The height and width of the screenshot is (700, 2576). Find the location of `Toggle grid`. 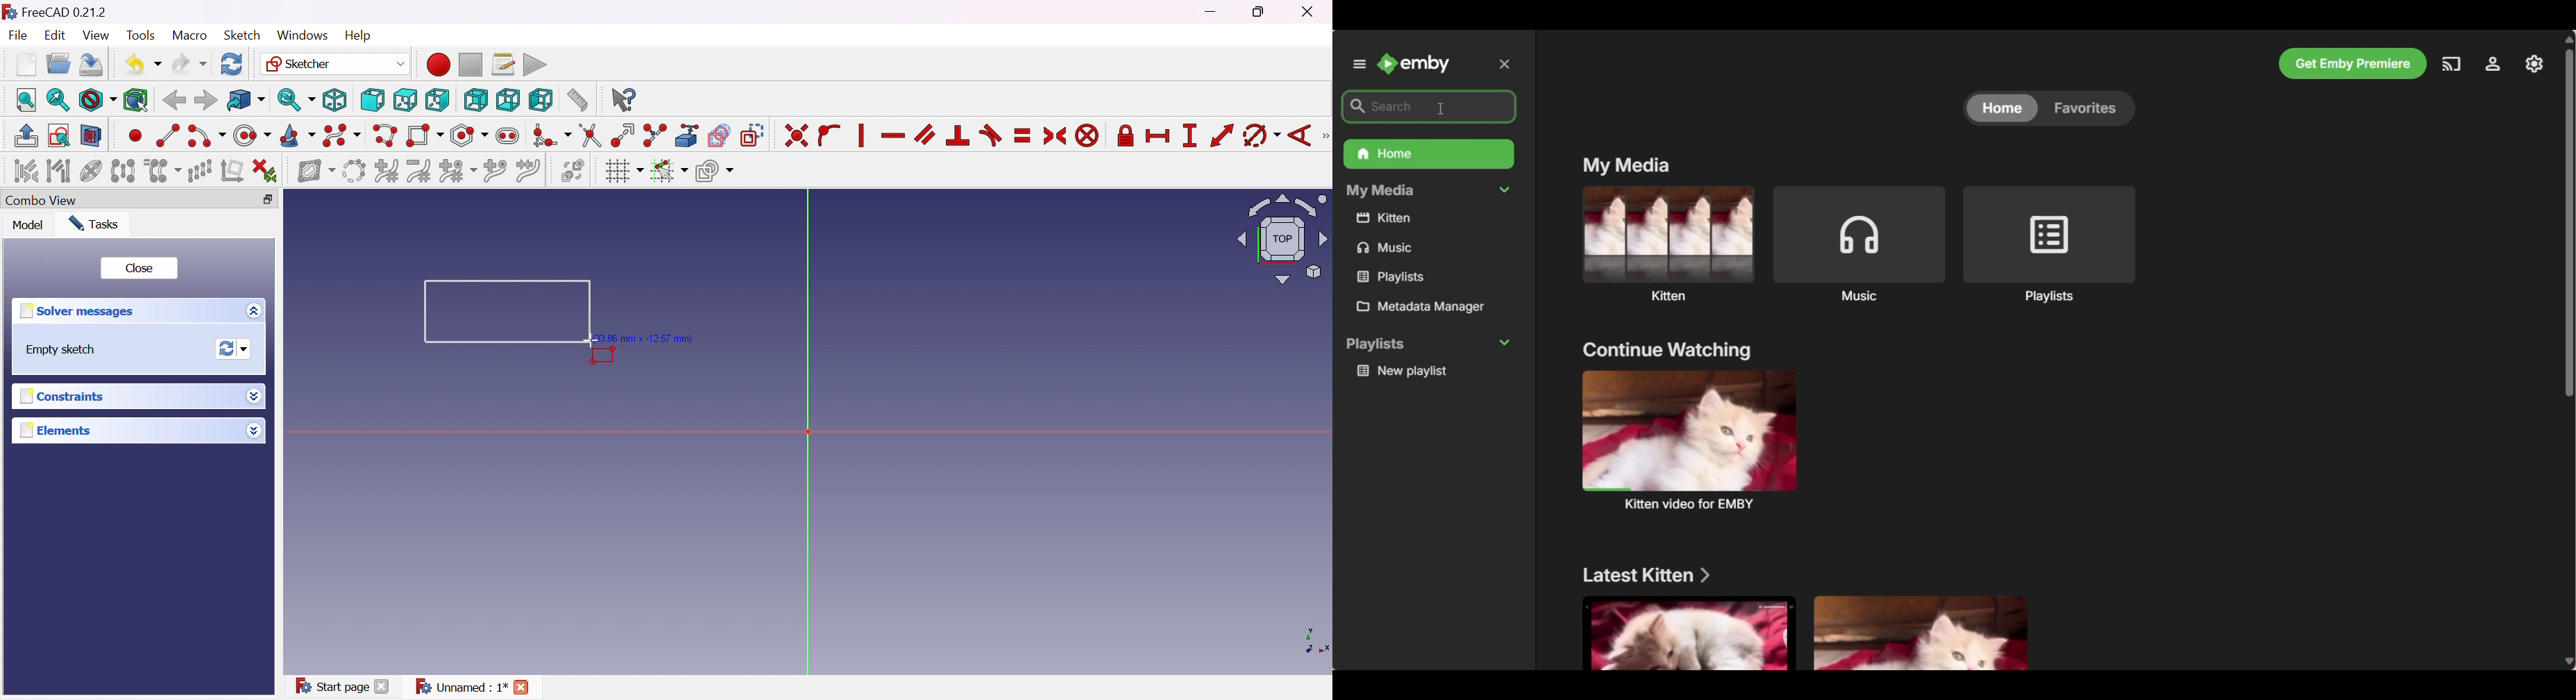

Toggle grid is located at coordinates (623, 172).